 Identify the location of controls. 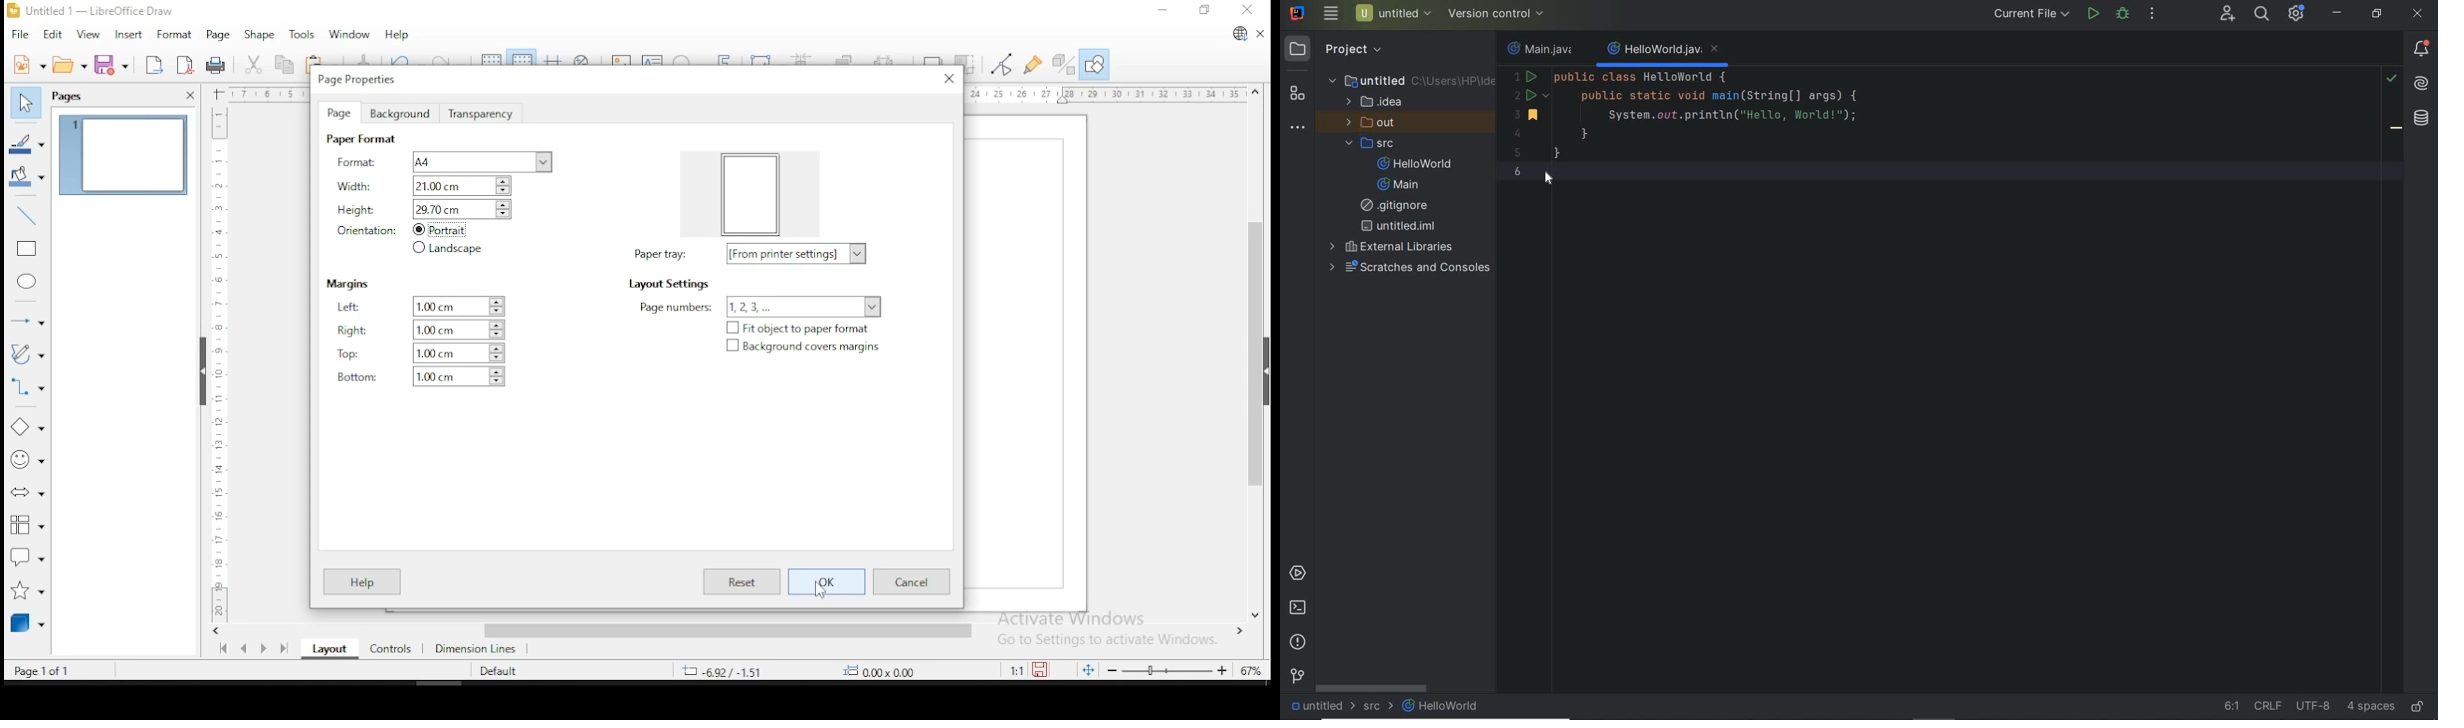
(389, 650).